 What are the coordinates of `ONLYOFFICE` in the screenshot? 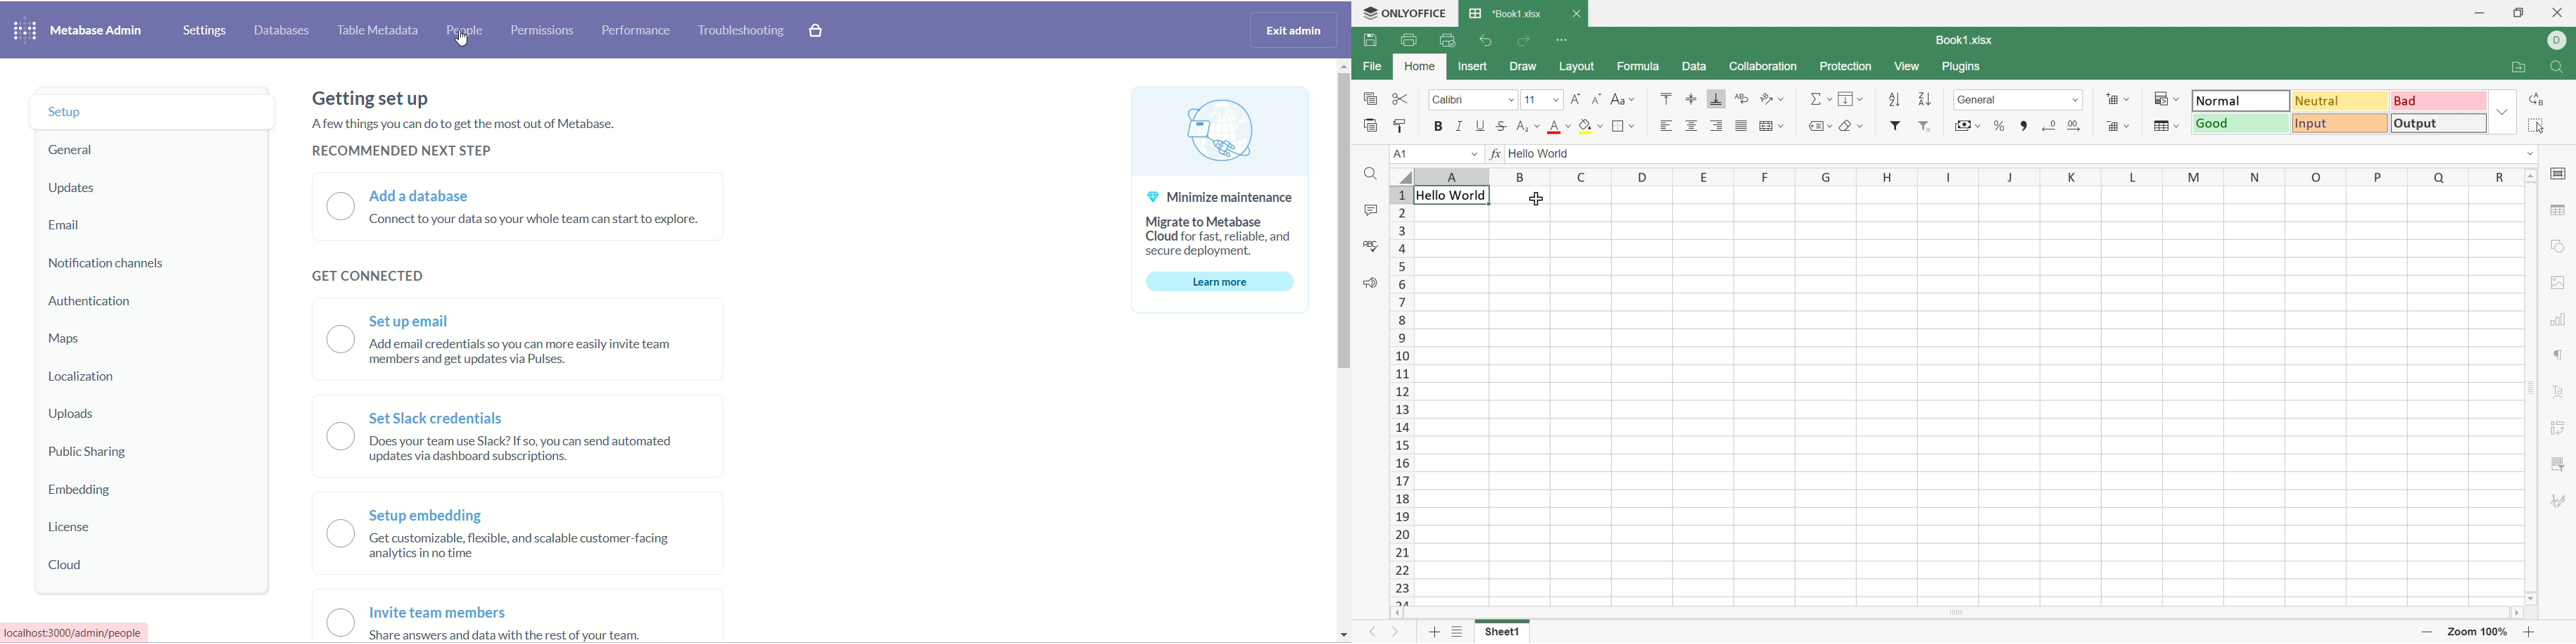 It's located at (1400, 12).